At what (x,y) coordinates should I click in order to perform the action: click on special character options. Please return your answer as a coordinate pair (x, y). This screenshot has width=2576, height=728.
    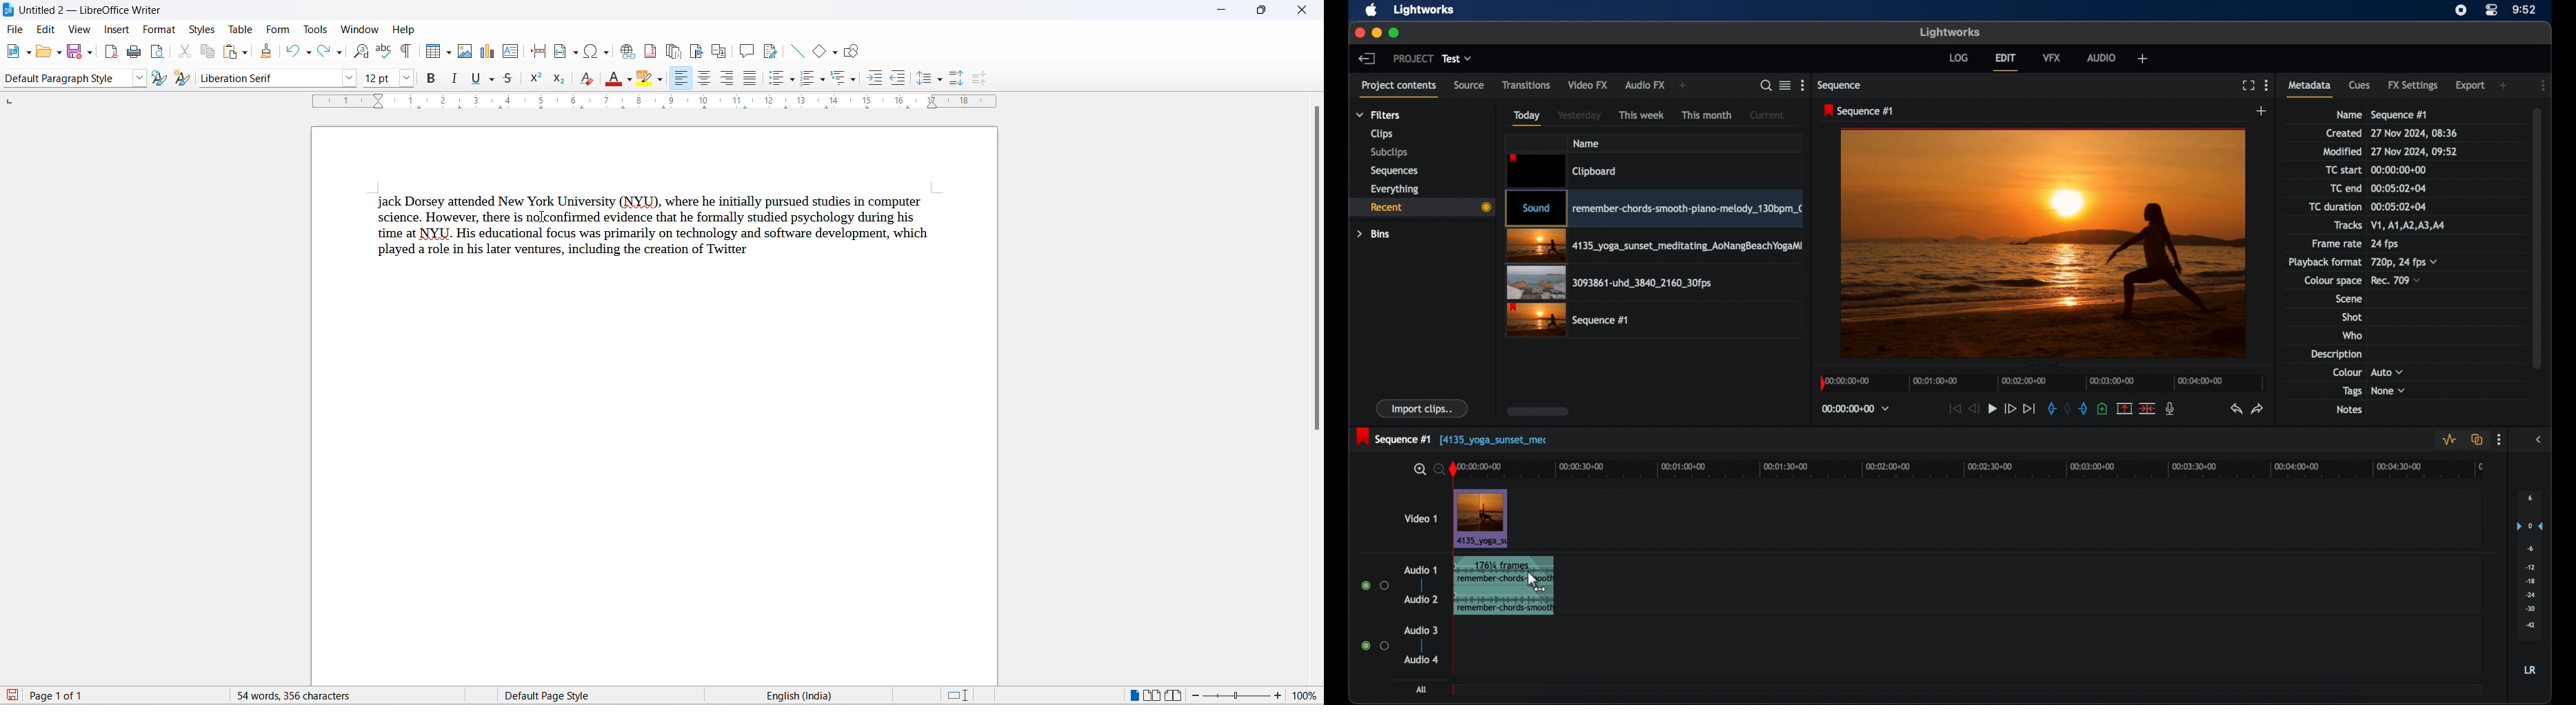
    Looking at the image, I should click on (606, 51).